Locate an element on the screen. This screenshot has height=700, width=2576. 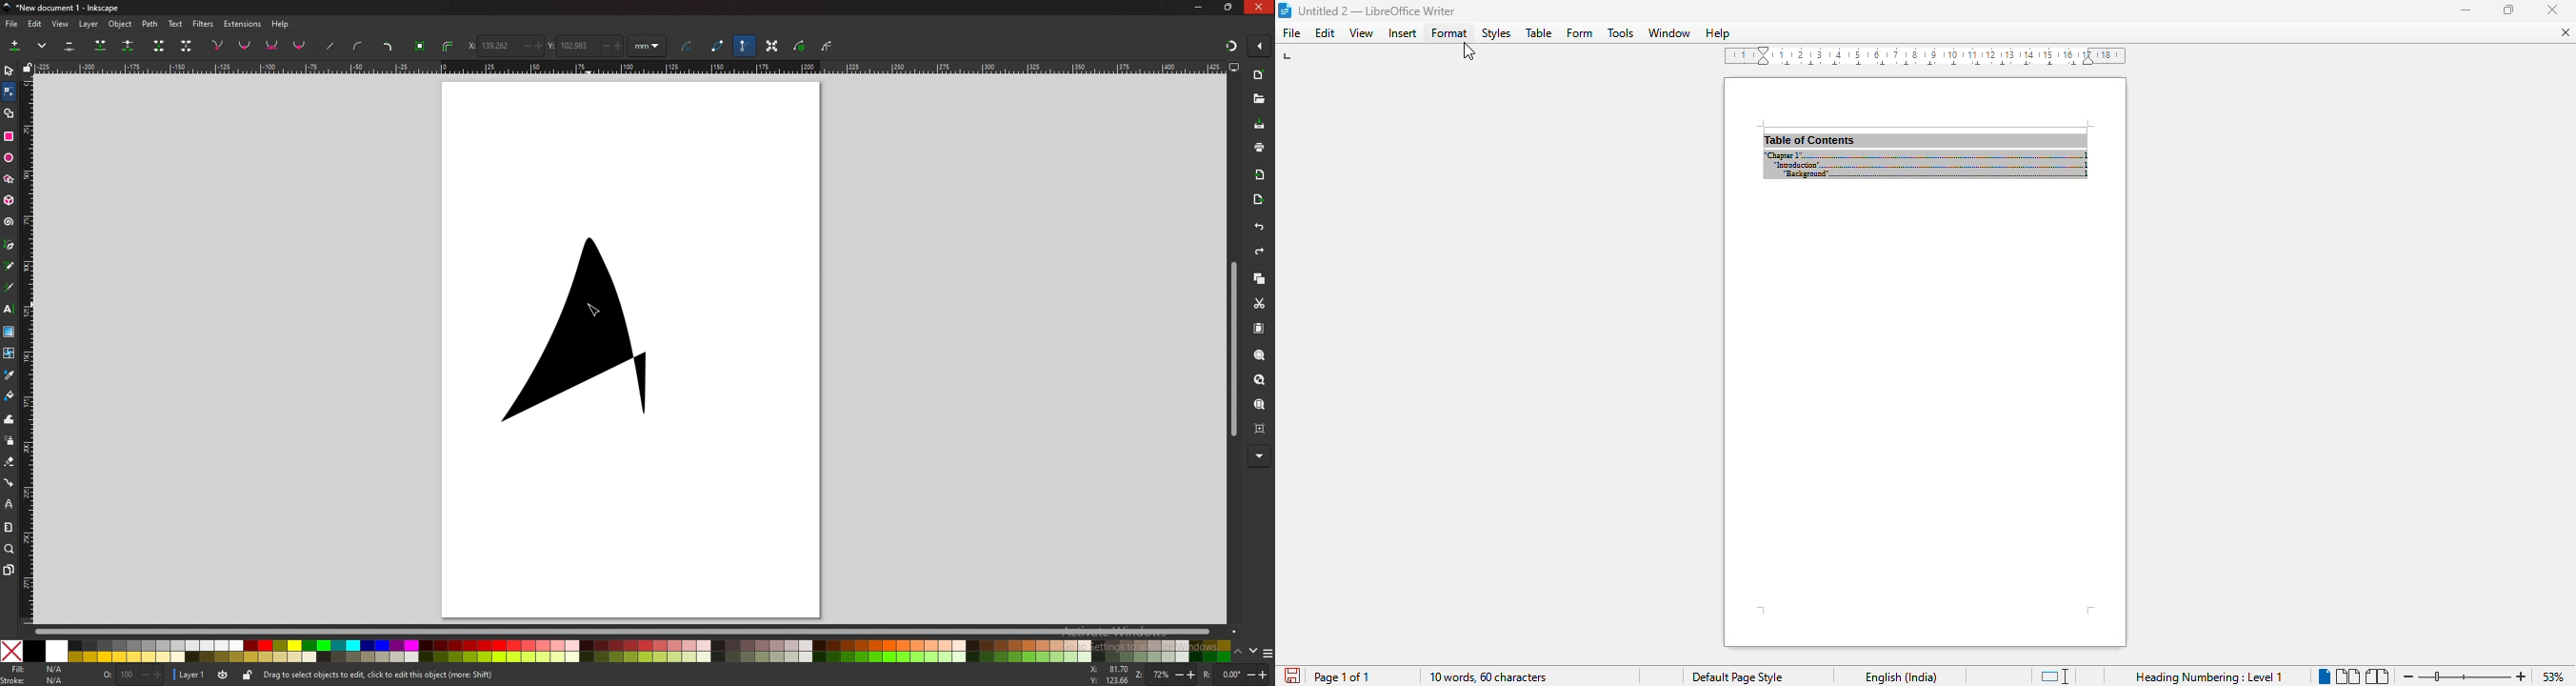
new is located at coordinates (1258, 74).